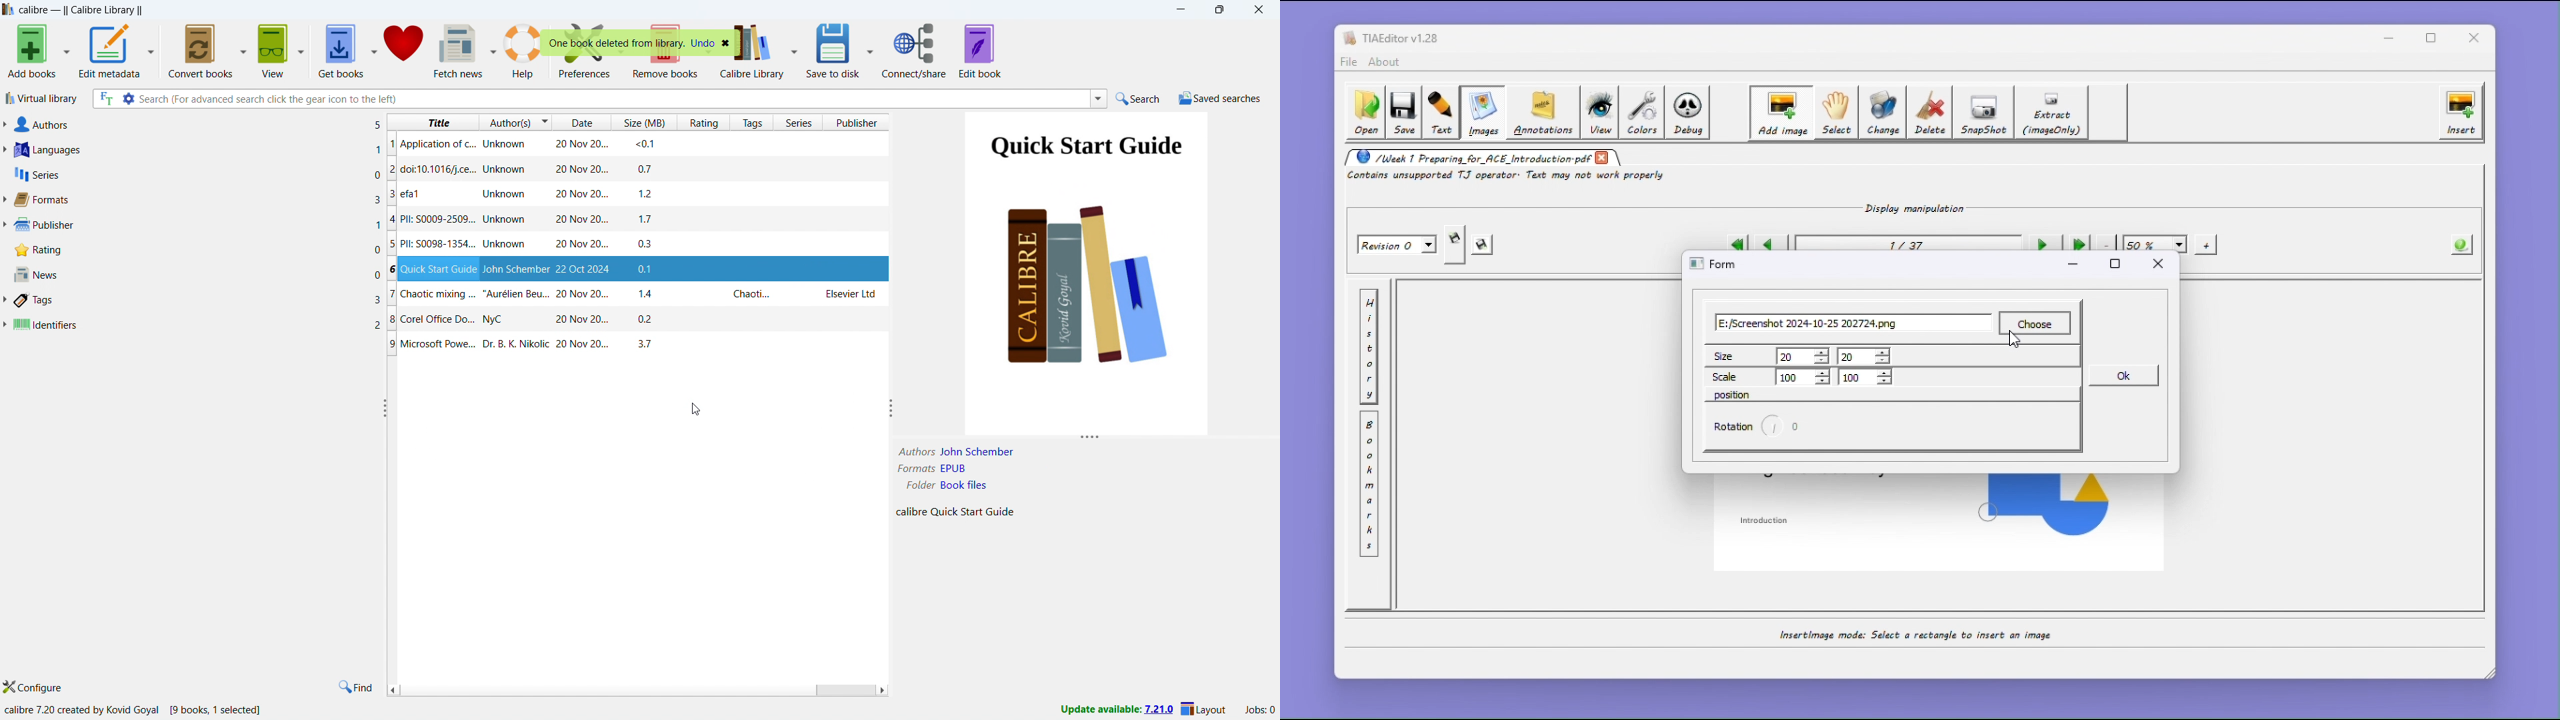 The width and height of the screenshot is (2576, 728). I want to click on tags, so click(193, 299).